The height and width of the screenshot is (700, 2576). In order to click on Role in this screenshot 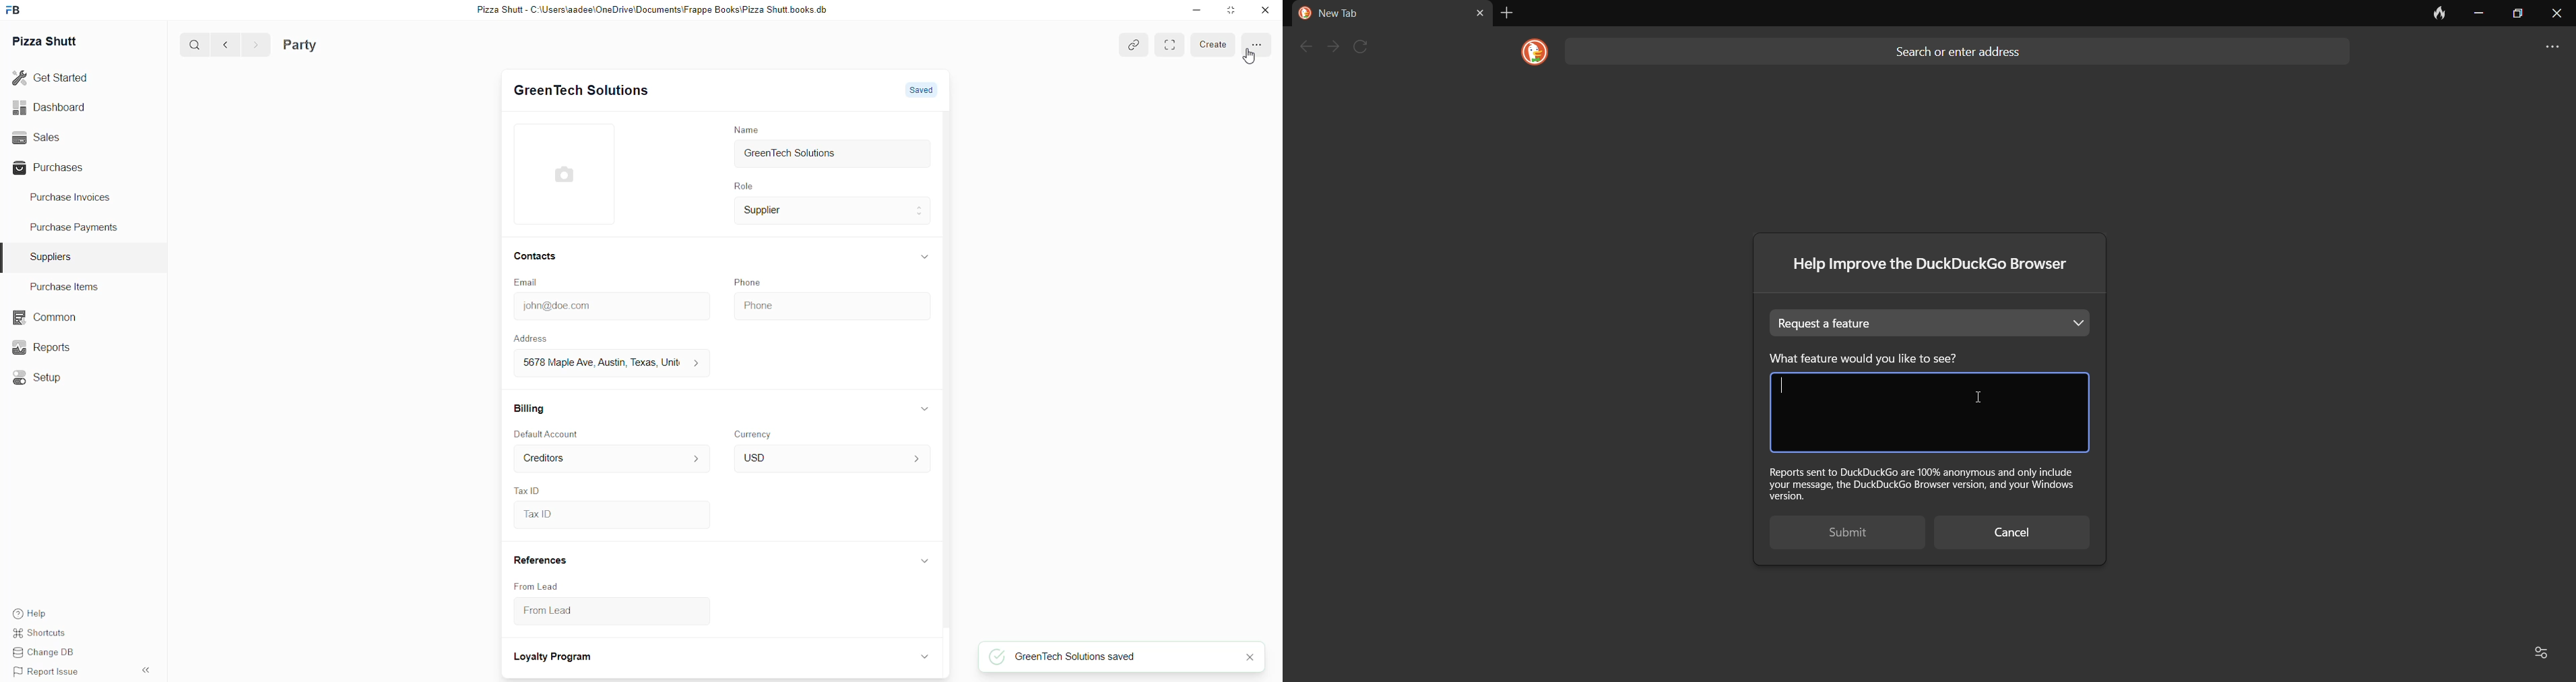, I will do `click(743, 187)`.